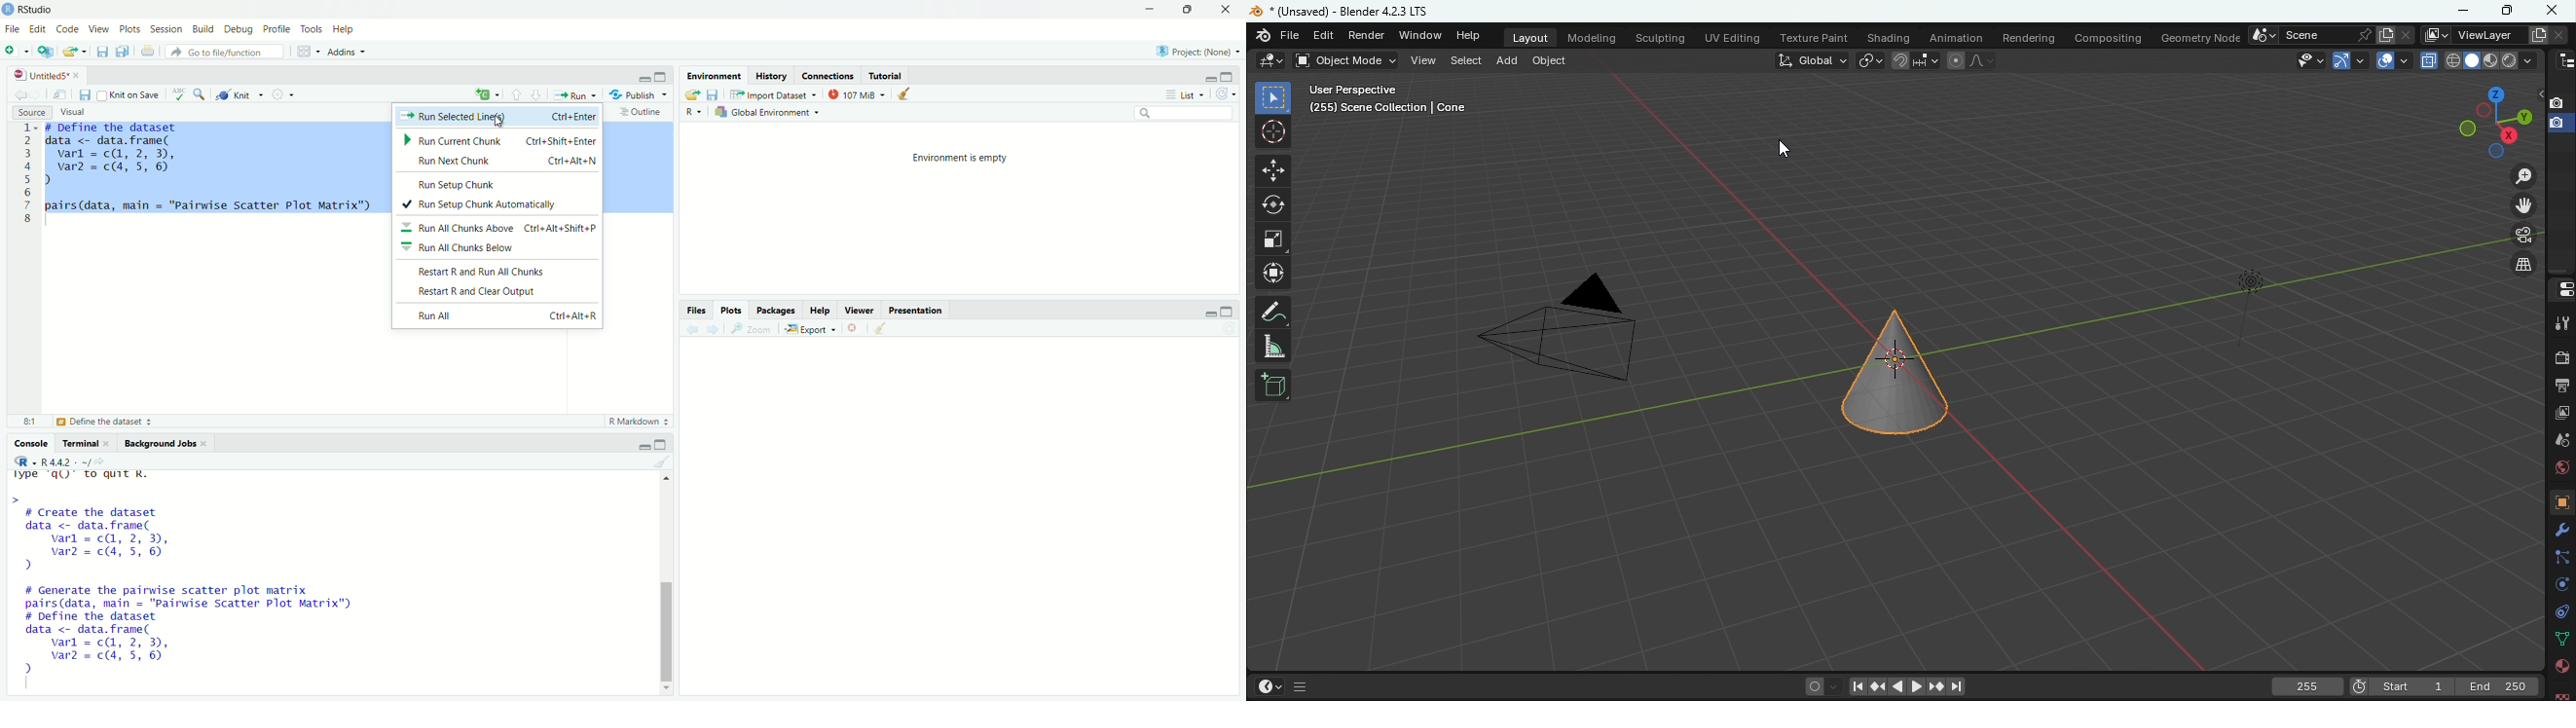  I want to click on Show in new window, so click(62, 93).